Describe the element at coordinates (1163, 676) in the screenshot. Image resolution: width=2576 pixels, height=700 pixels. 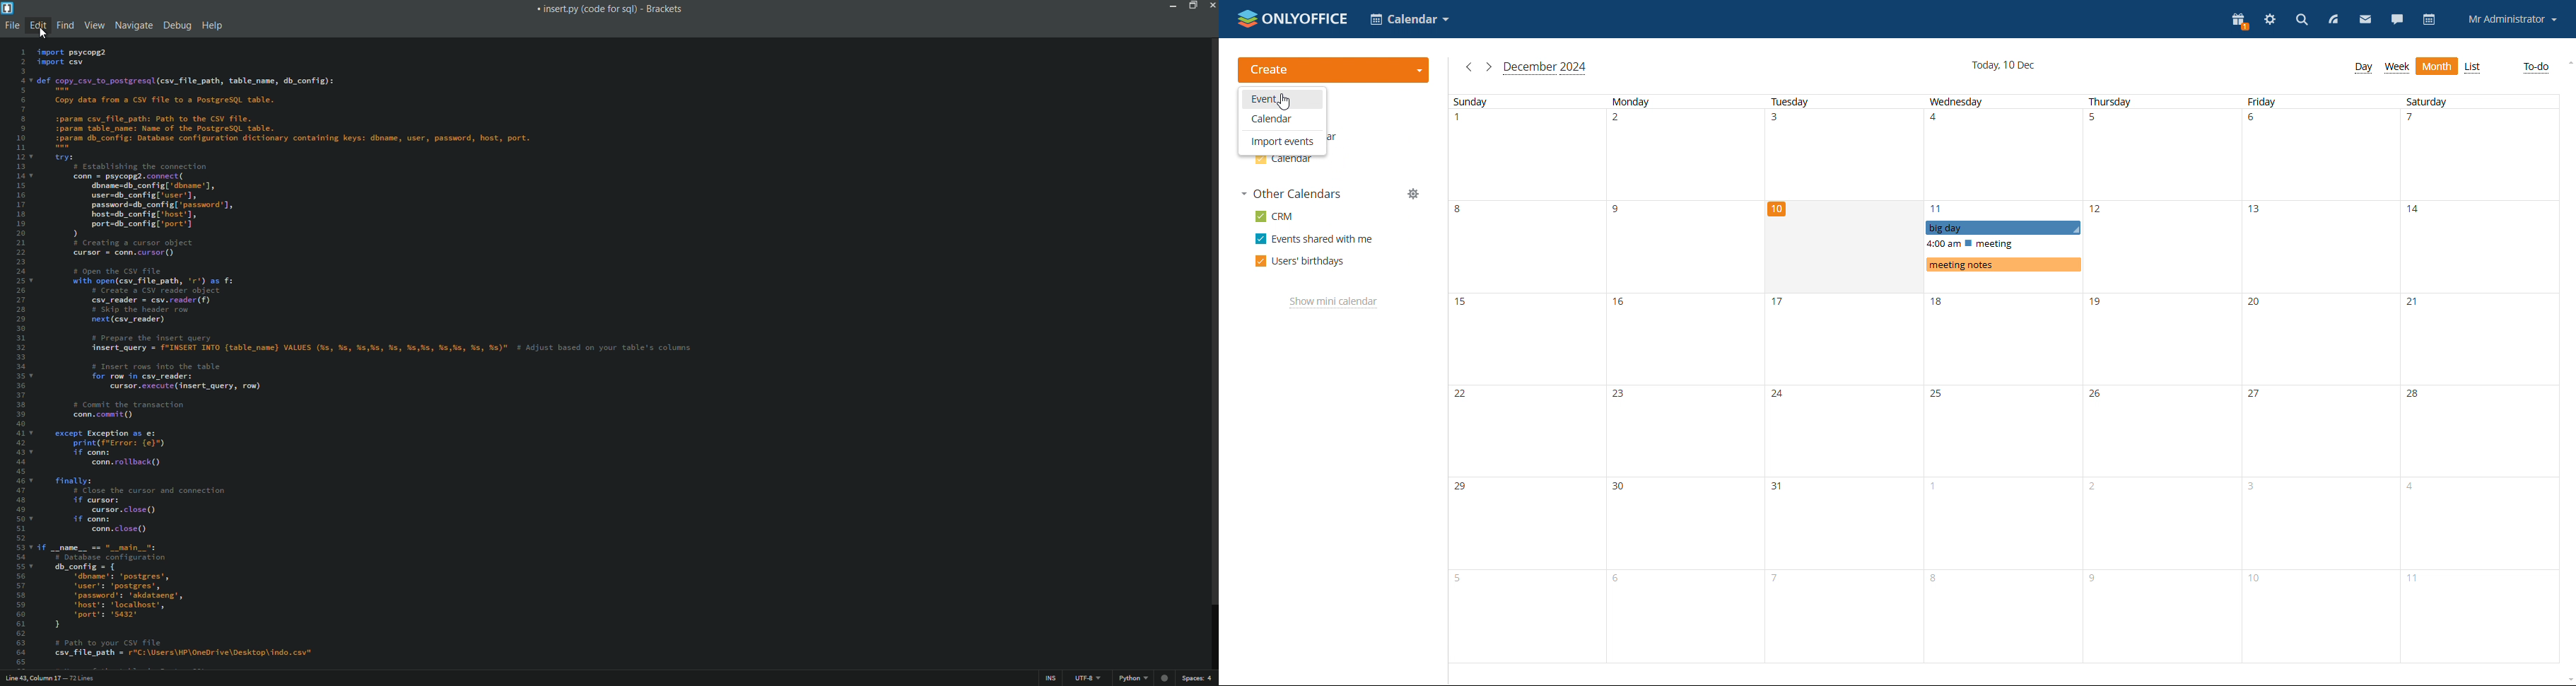
I see `web` at that location.